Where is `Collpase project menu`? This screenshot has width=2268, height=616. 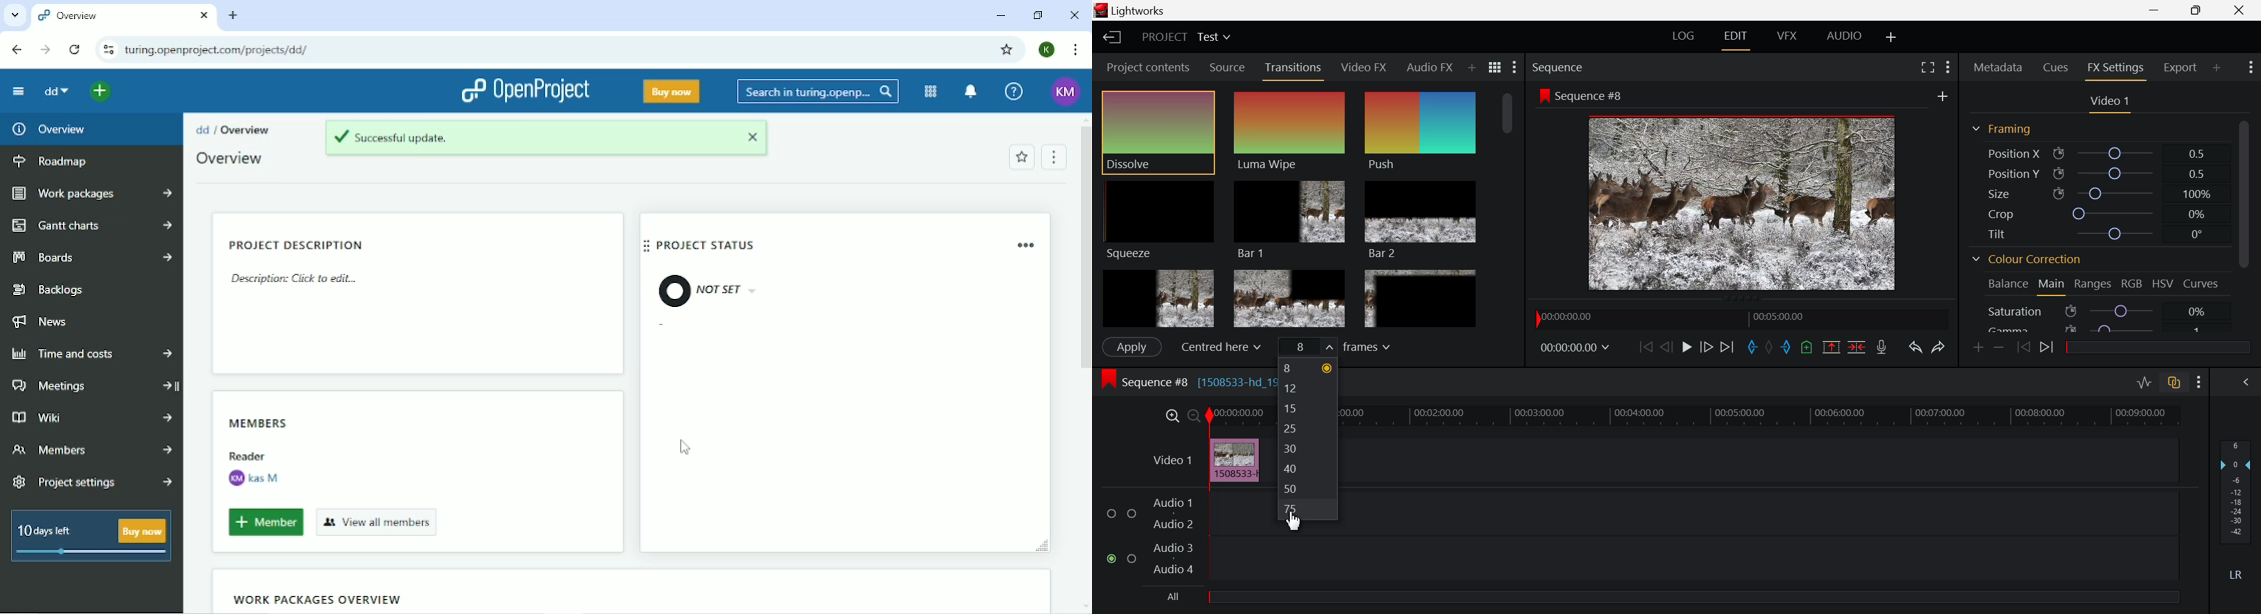
Collpase project menu is located at coordinates (18, 93).